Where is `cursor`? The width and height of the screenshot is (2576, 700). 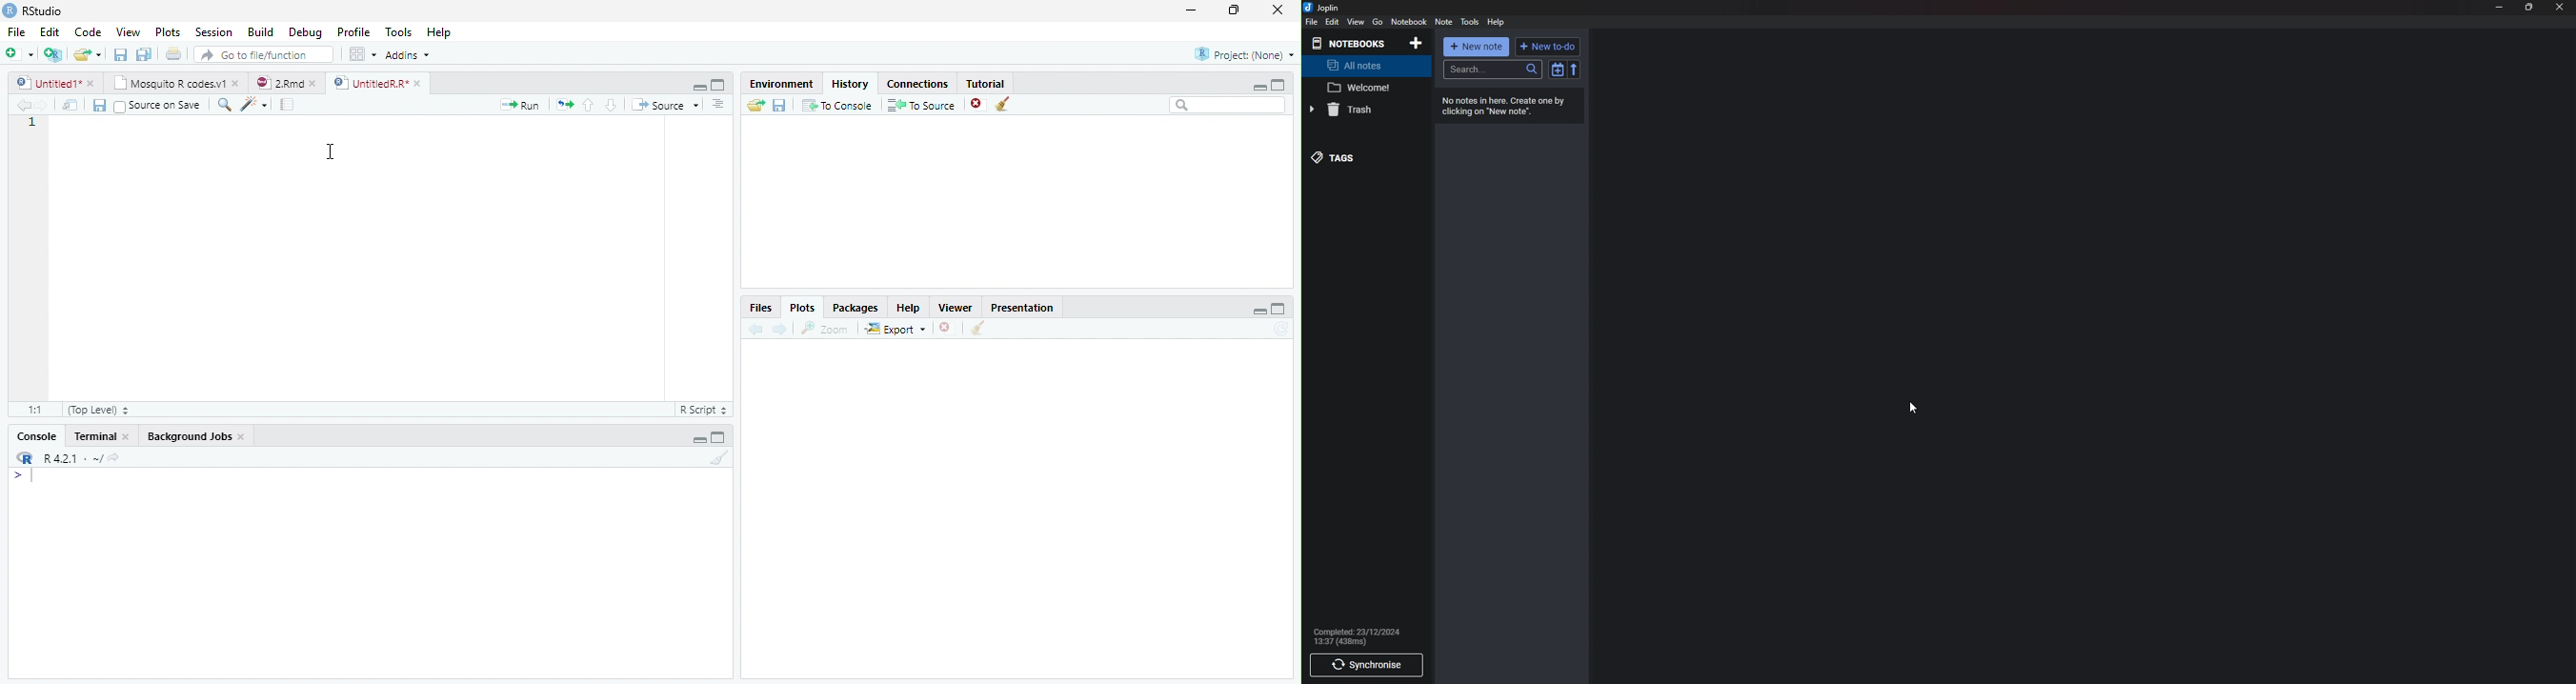
cursor is located at coordinates (1913, 407).